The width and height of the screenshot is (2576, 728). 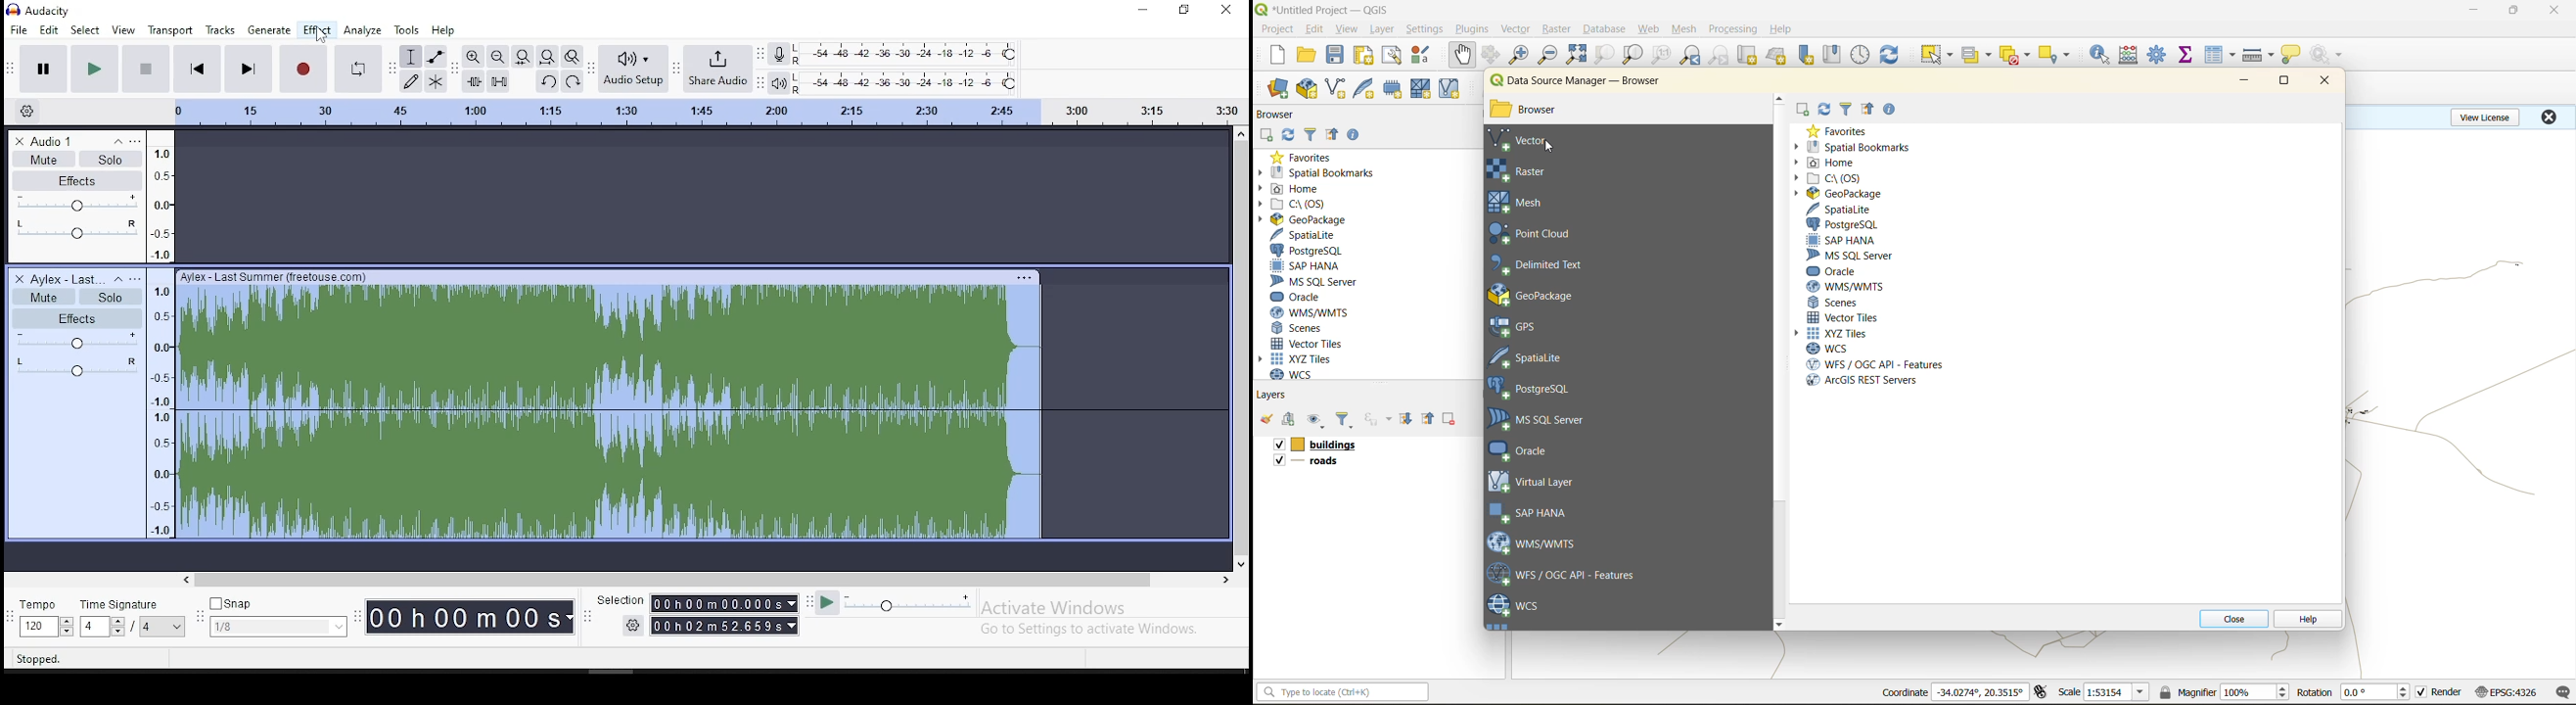 I want to click on delete track, so click(x=19, y=139).